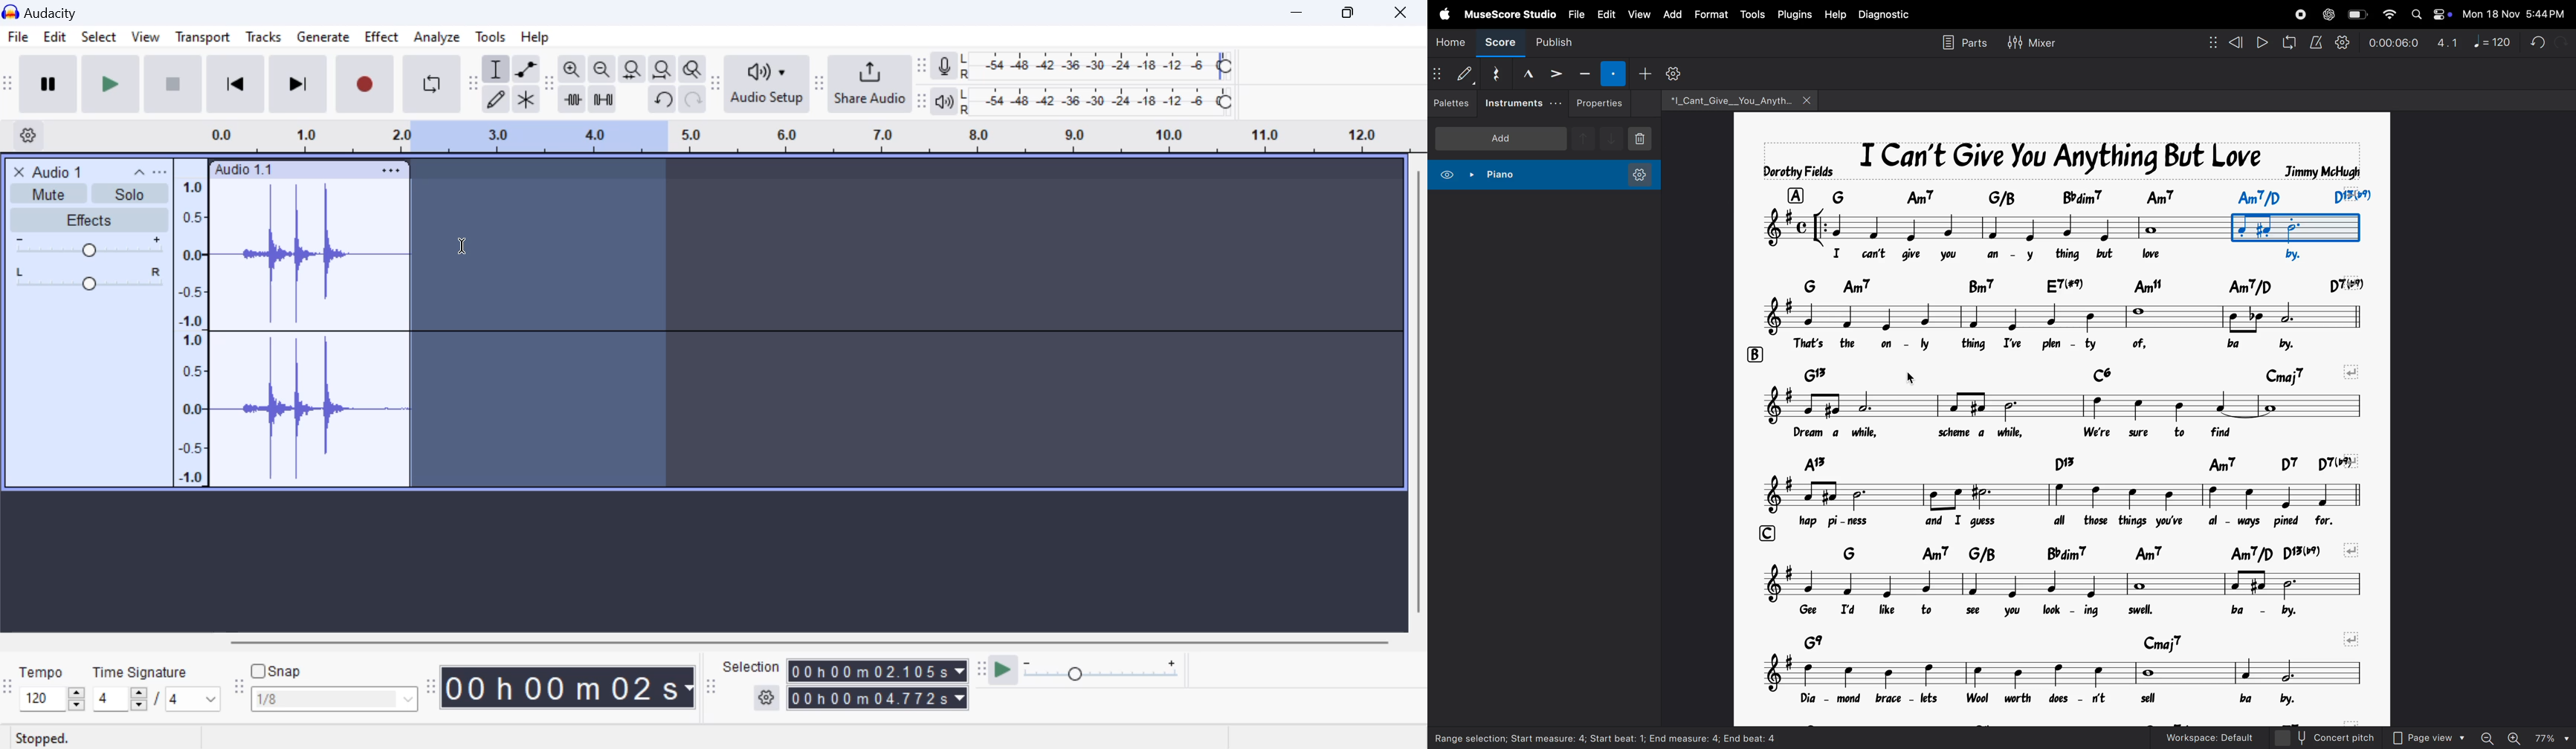 This screenshot has width=2576, height=756. Describe the element at coordinates (296, 87) in the screenshot. I see `Skip To End` at that location.